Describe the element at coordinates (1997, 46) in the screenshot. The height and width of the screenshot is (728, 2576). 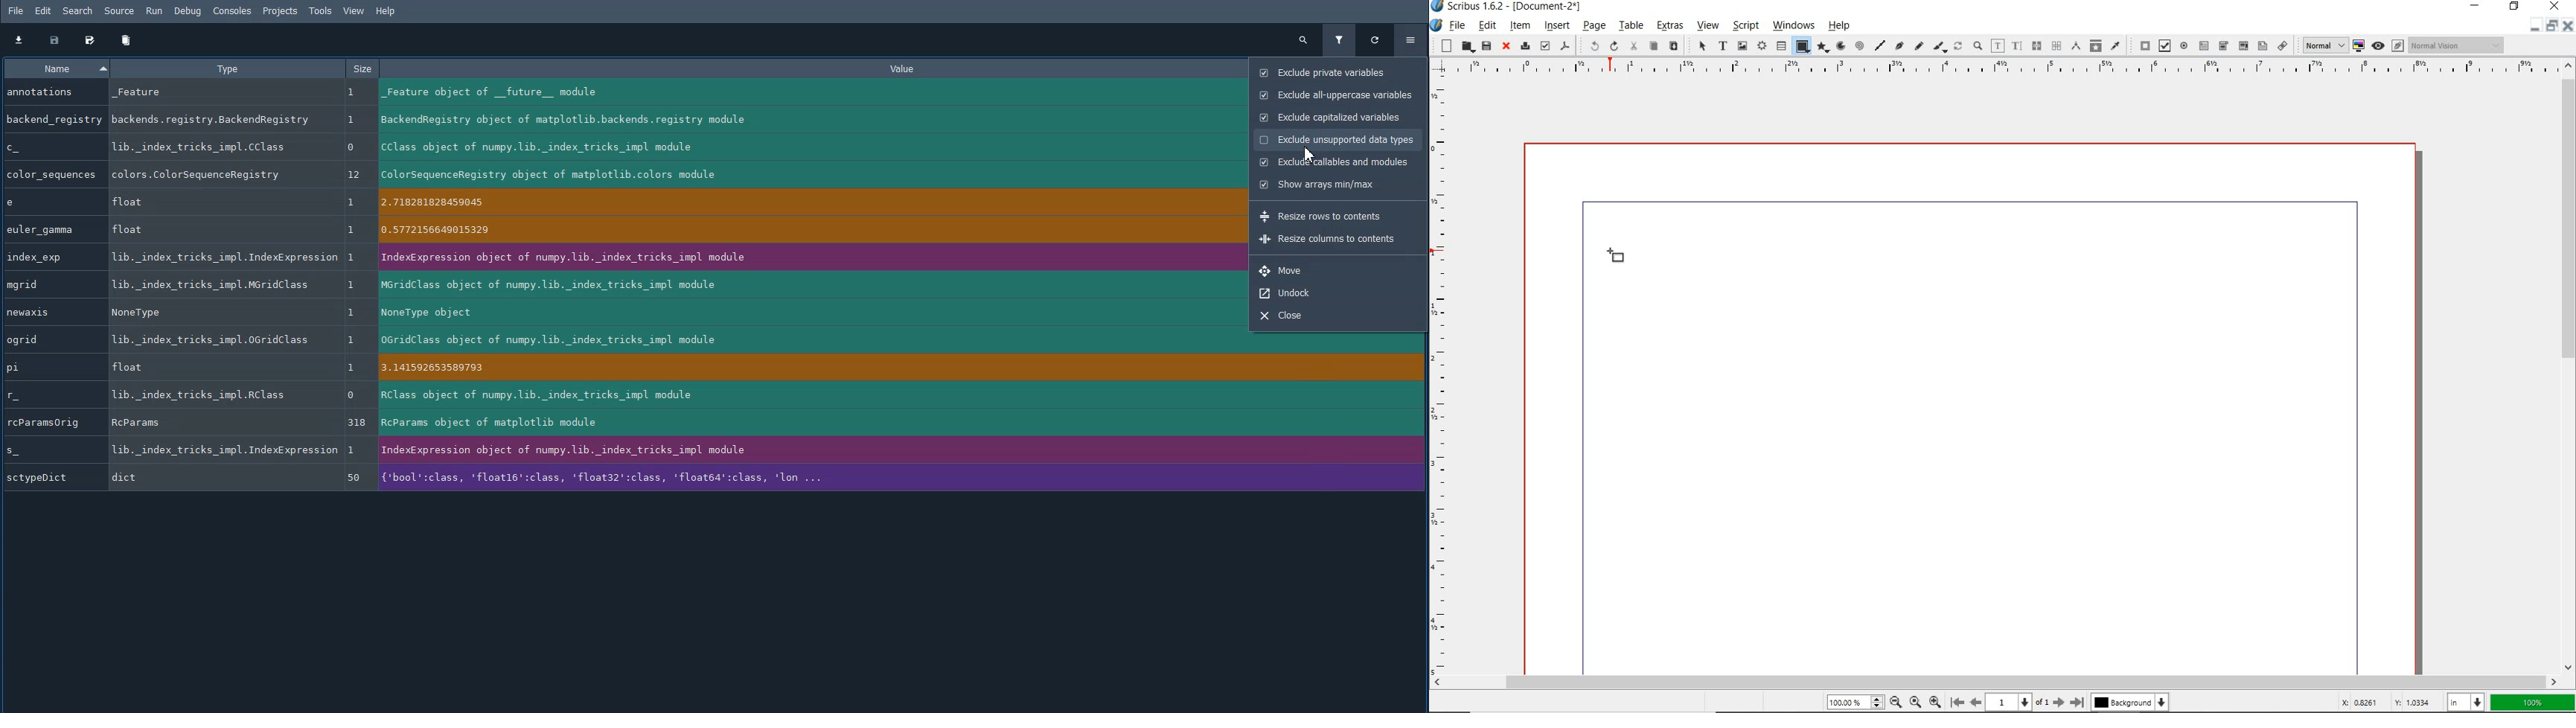
I see `edit contents of frame` at that location.